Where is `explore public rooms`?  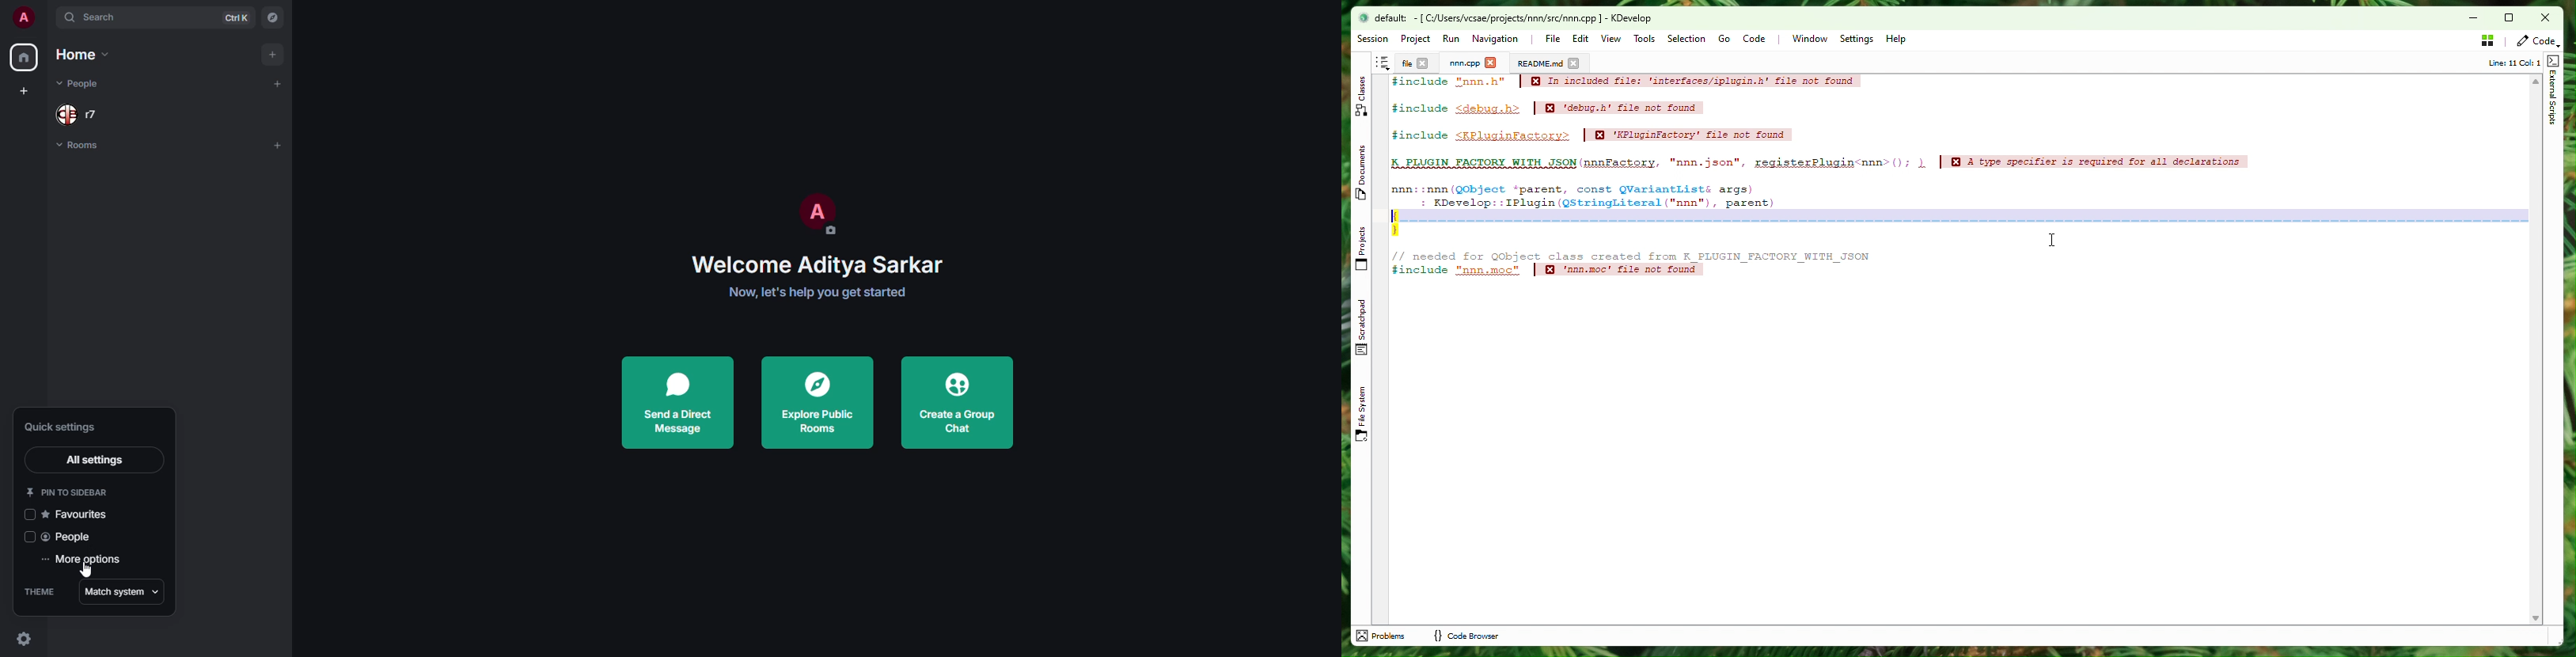
explore public rooms is located at coordinates (818, 405).